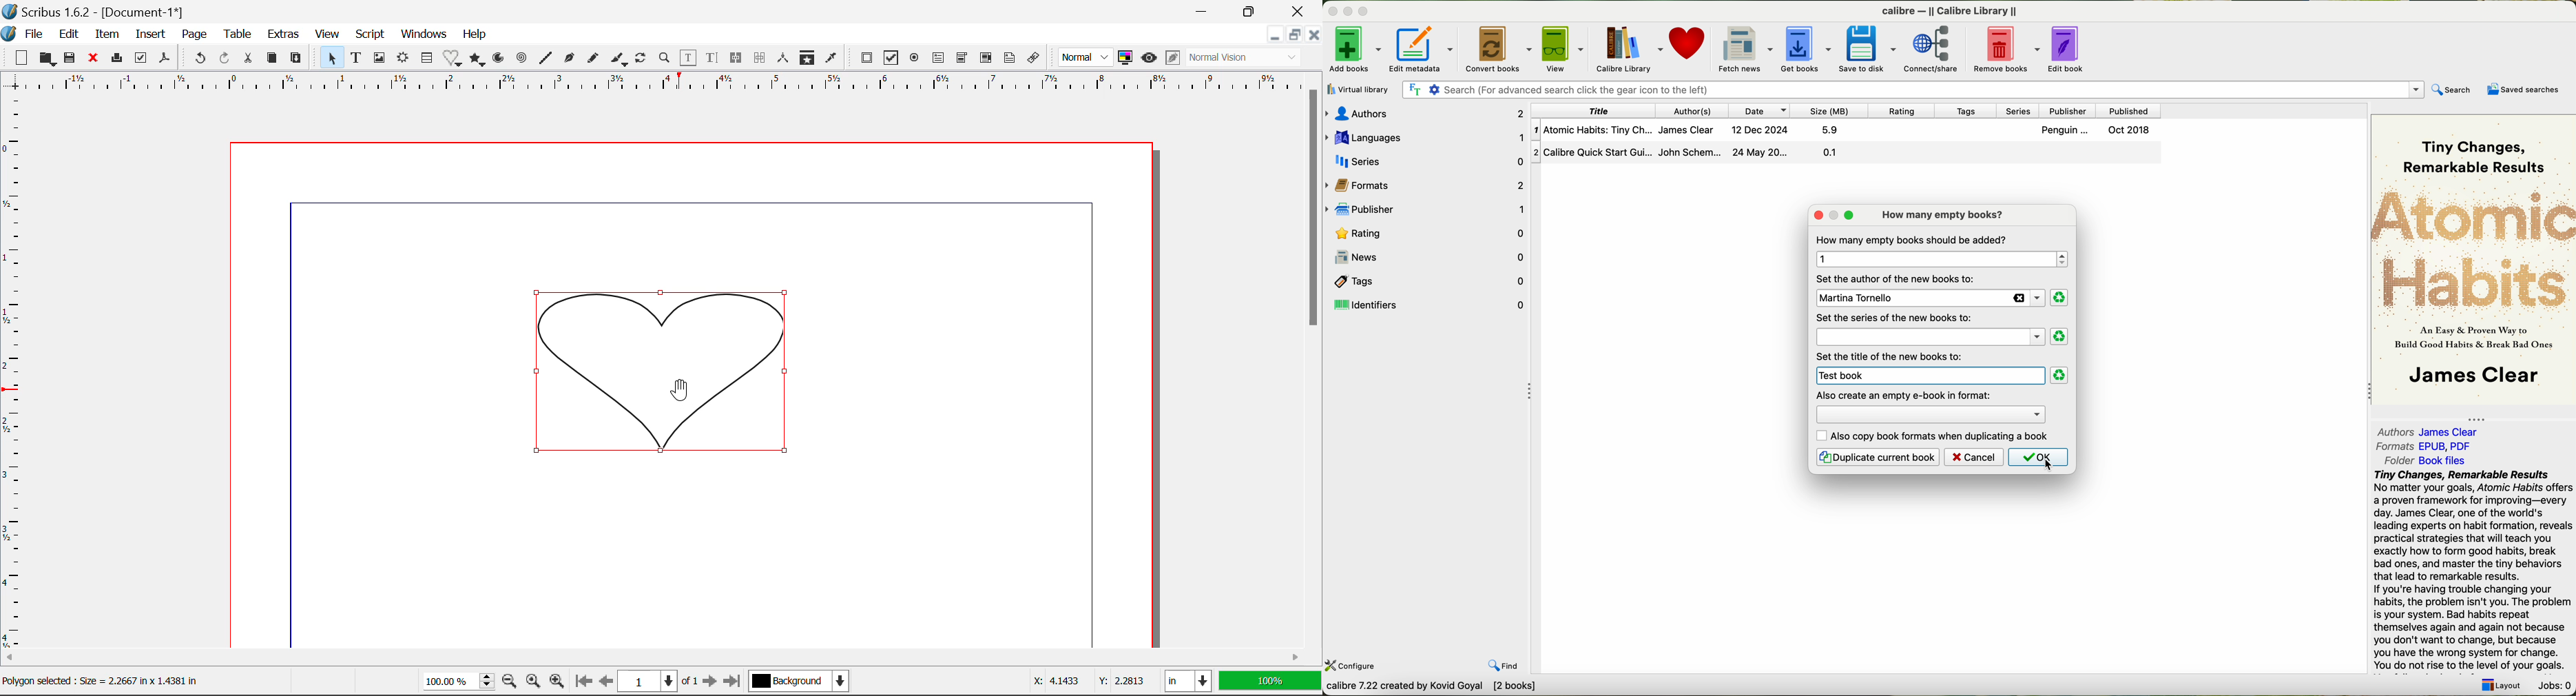  Describe the element at coordinates (1563, 48) in the screenshot. I see `view` at that location.